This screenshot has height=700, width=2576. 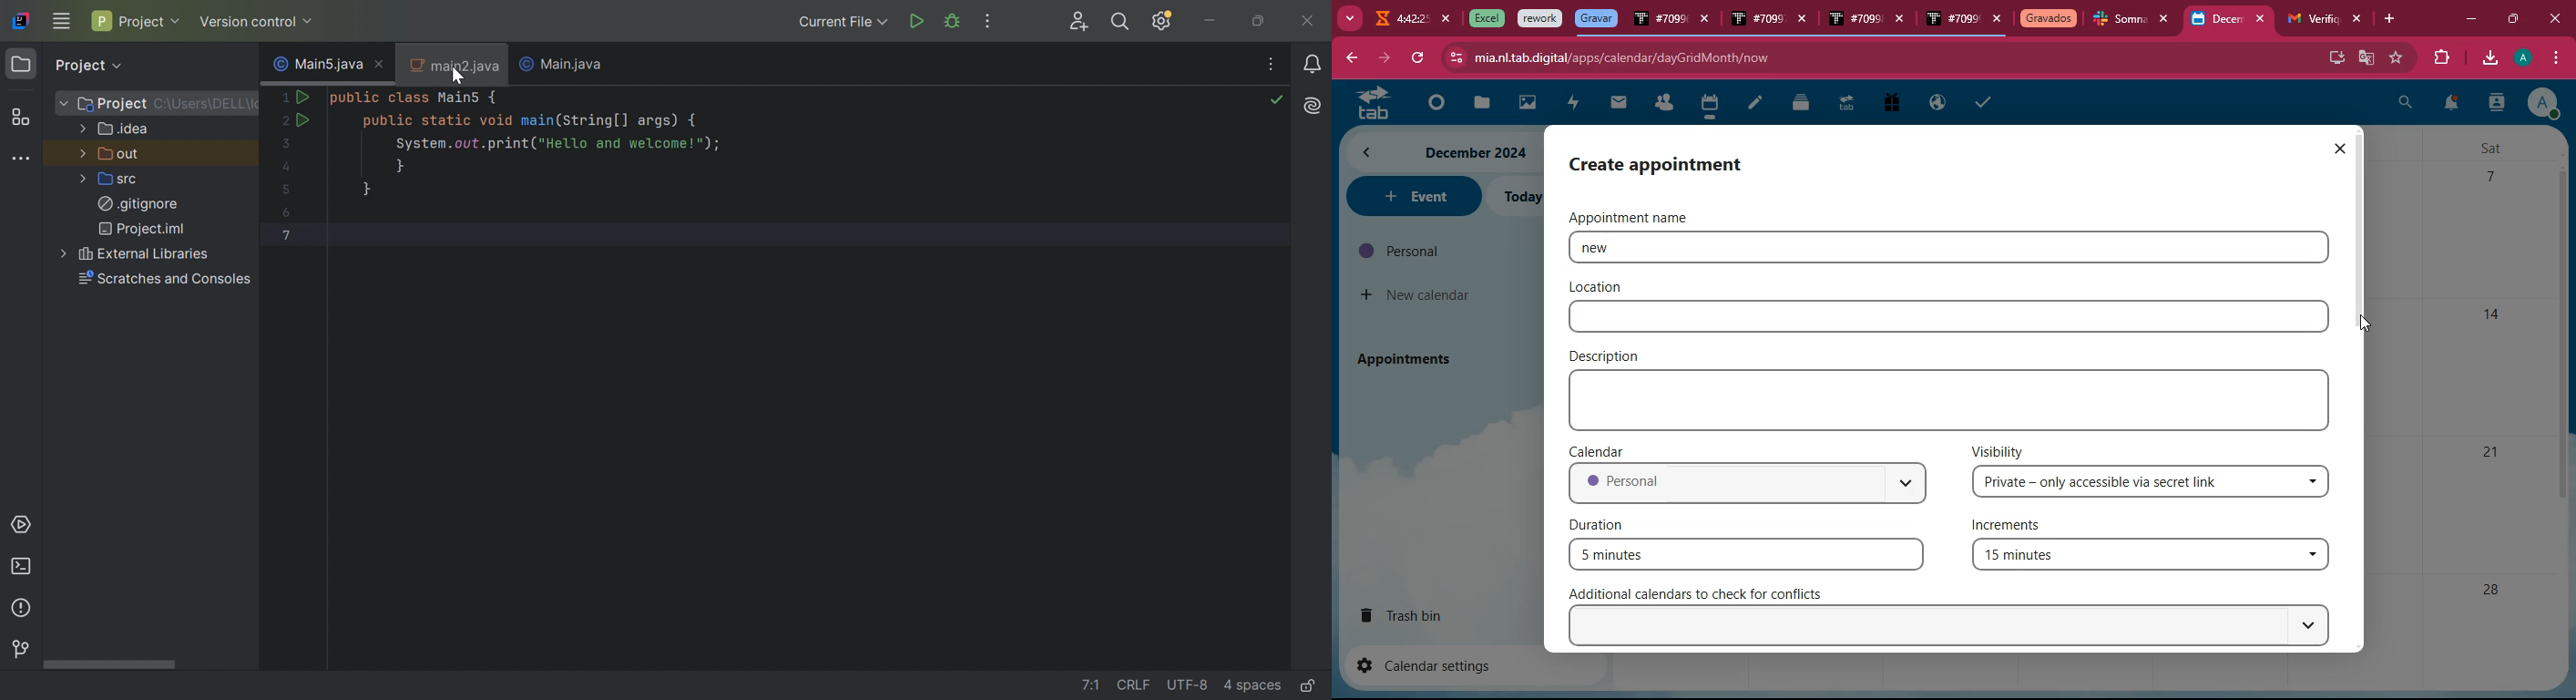 I want to click on tab, so click(x=1540, y=19).